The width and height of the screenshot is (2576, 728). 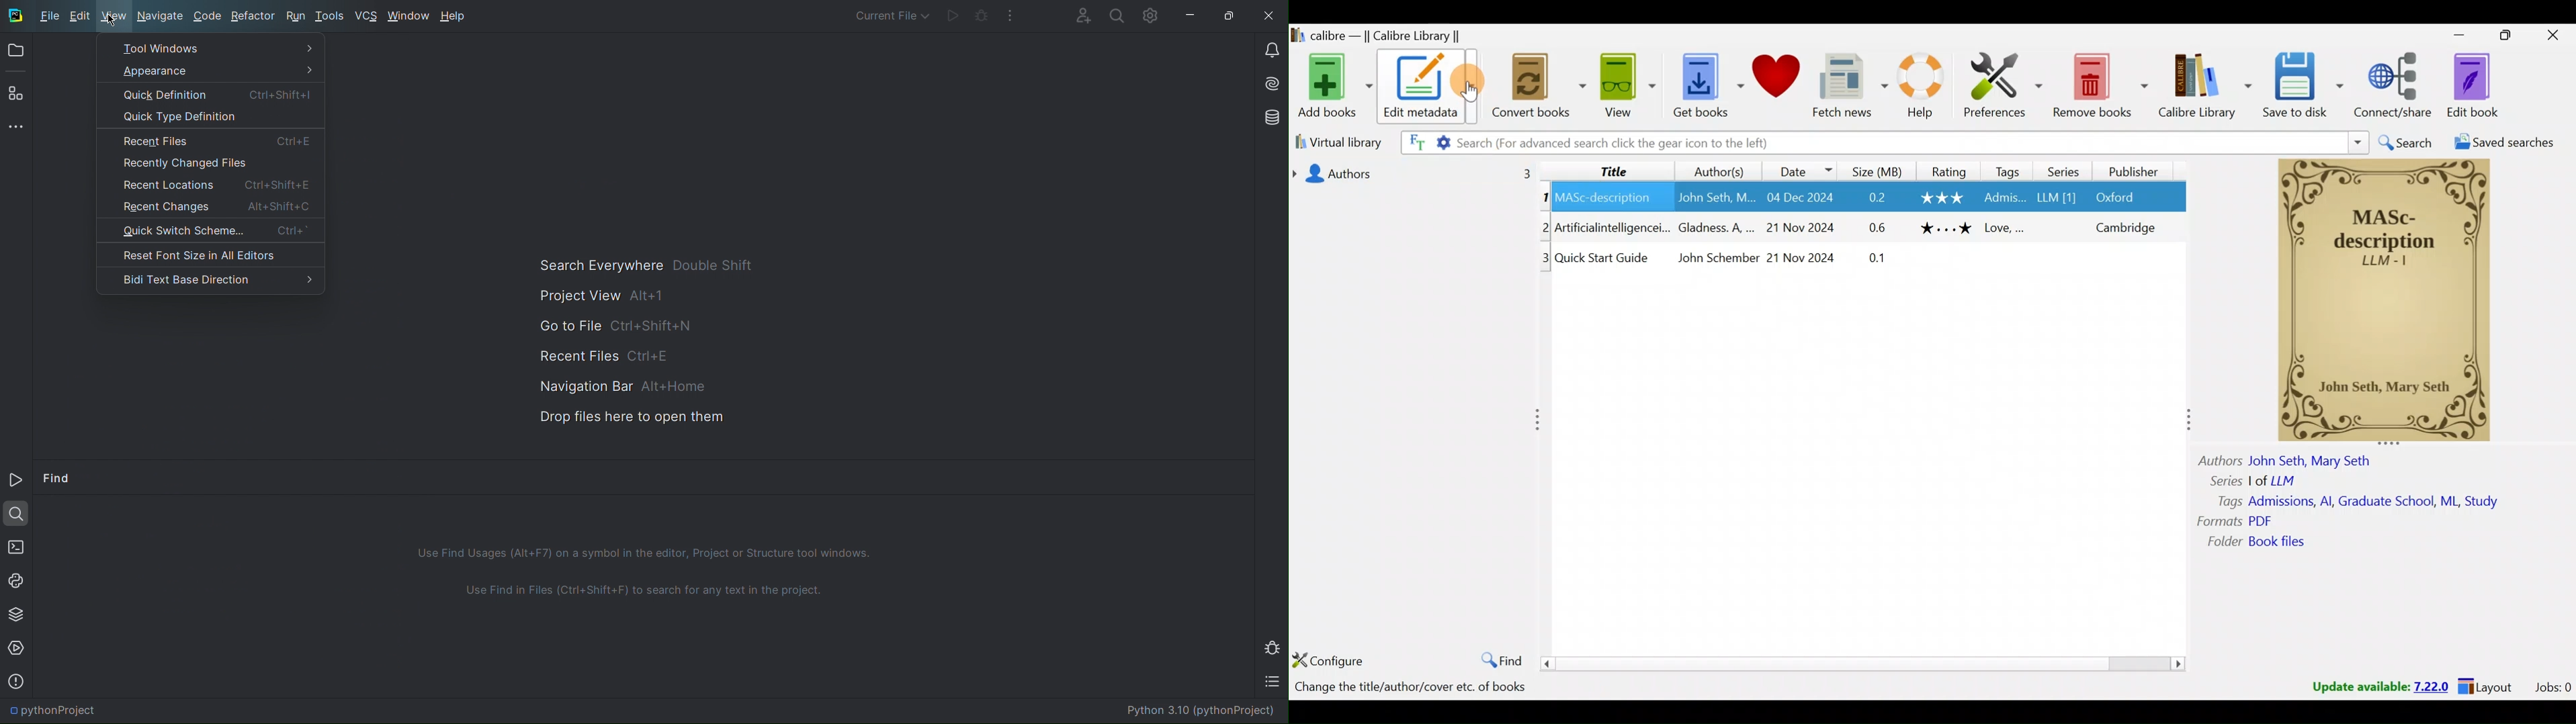 I want to click on Configure, so click(x=1336, y=659).